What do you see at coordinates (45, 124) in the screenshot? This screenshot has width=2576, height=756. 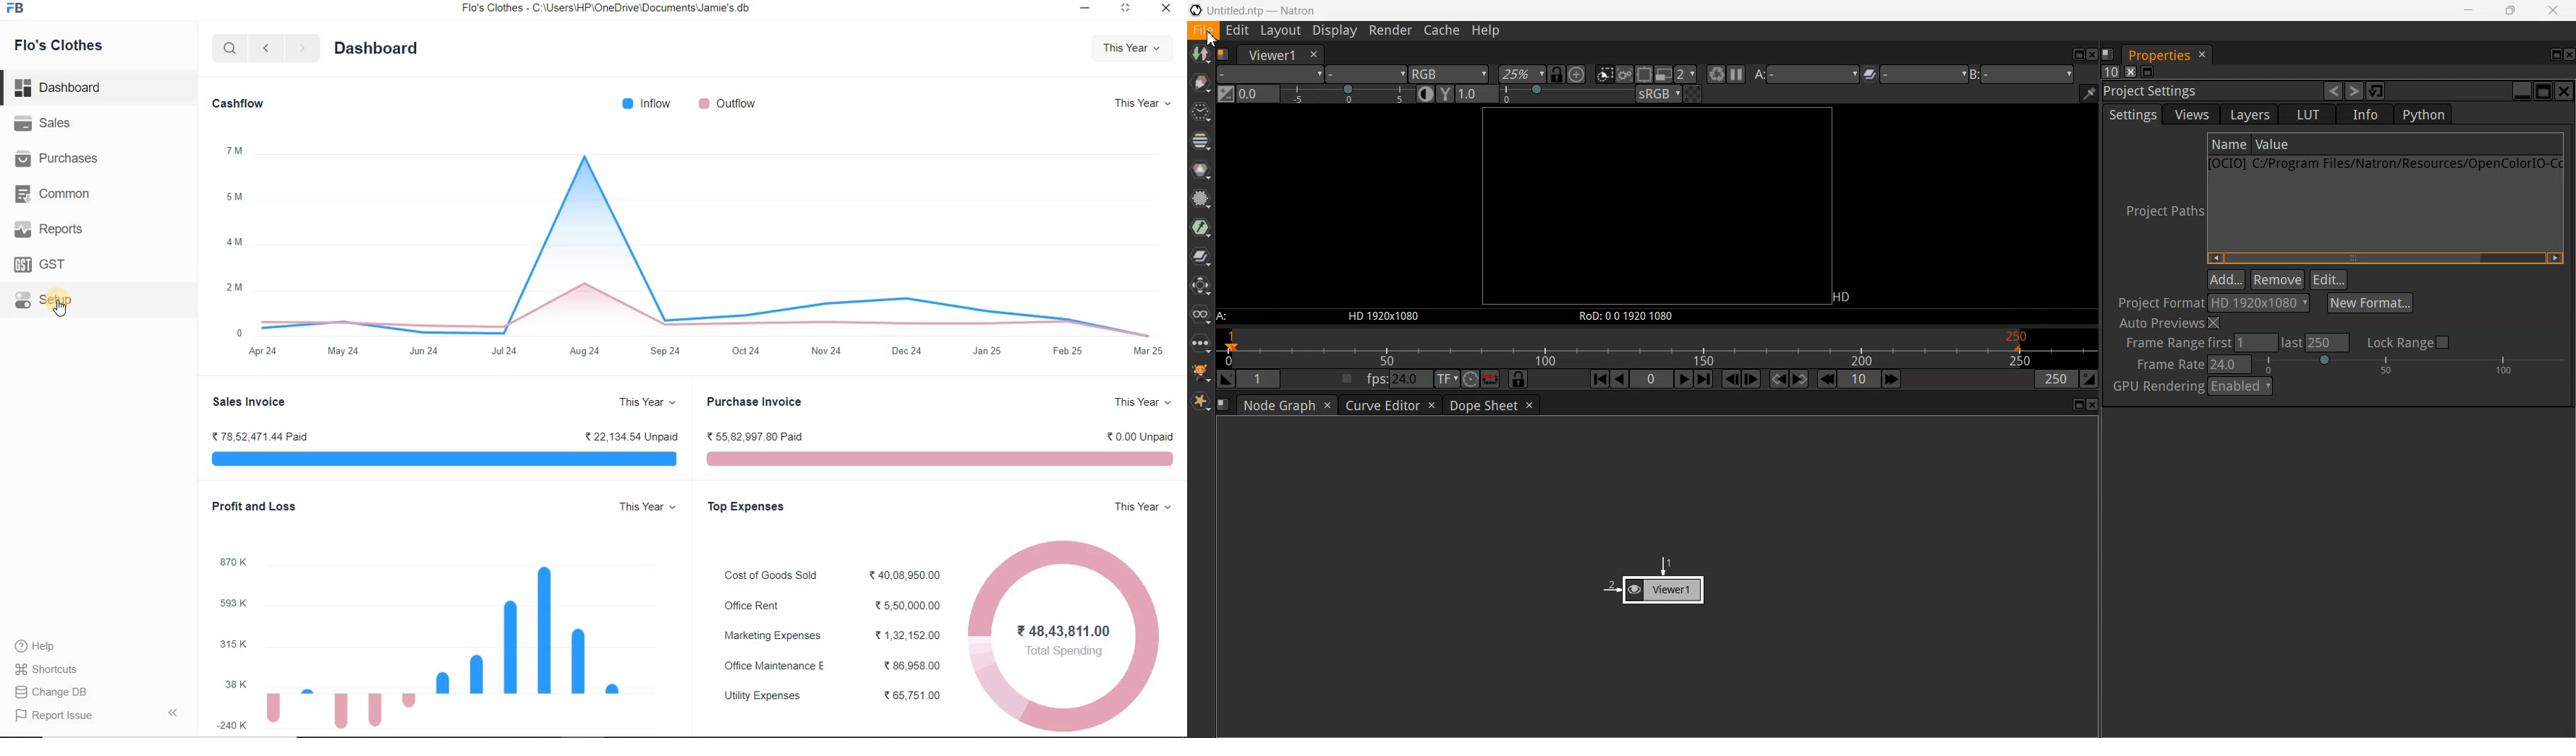 I see `Sales` at bounding box center [45, 124].